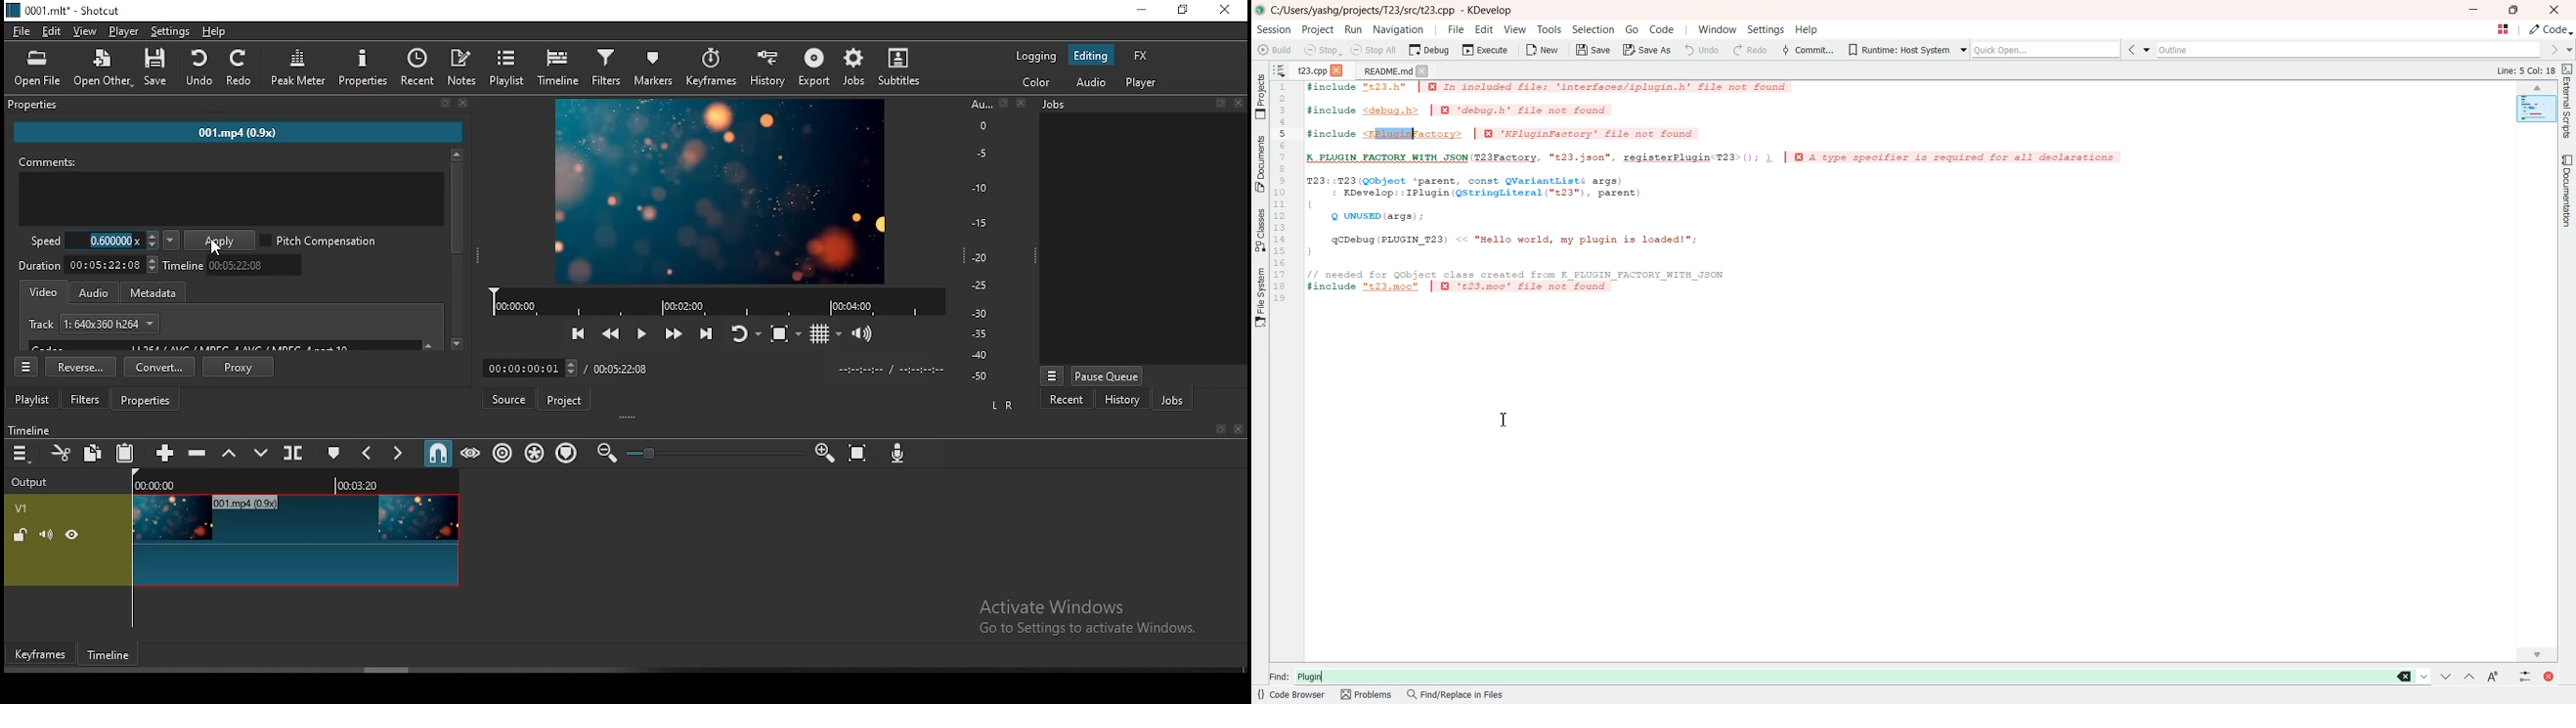 The width and height of the screenshot is (2576, 728). What do you see at coordinates (212, 243) in the screenshot?
I see `mouse pointer` at bounding box center [212, 243].